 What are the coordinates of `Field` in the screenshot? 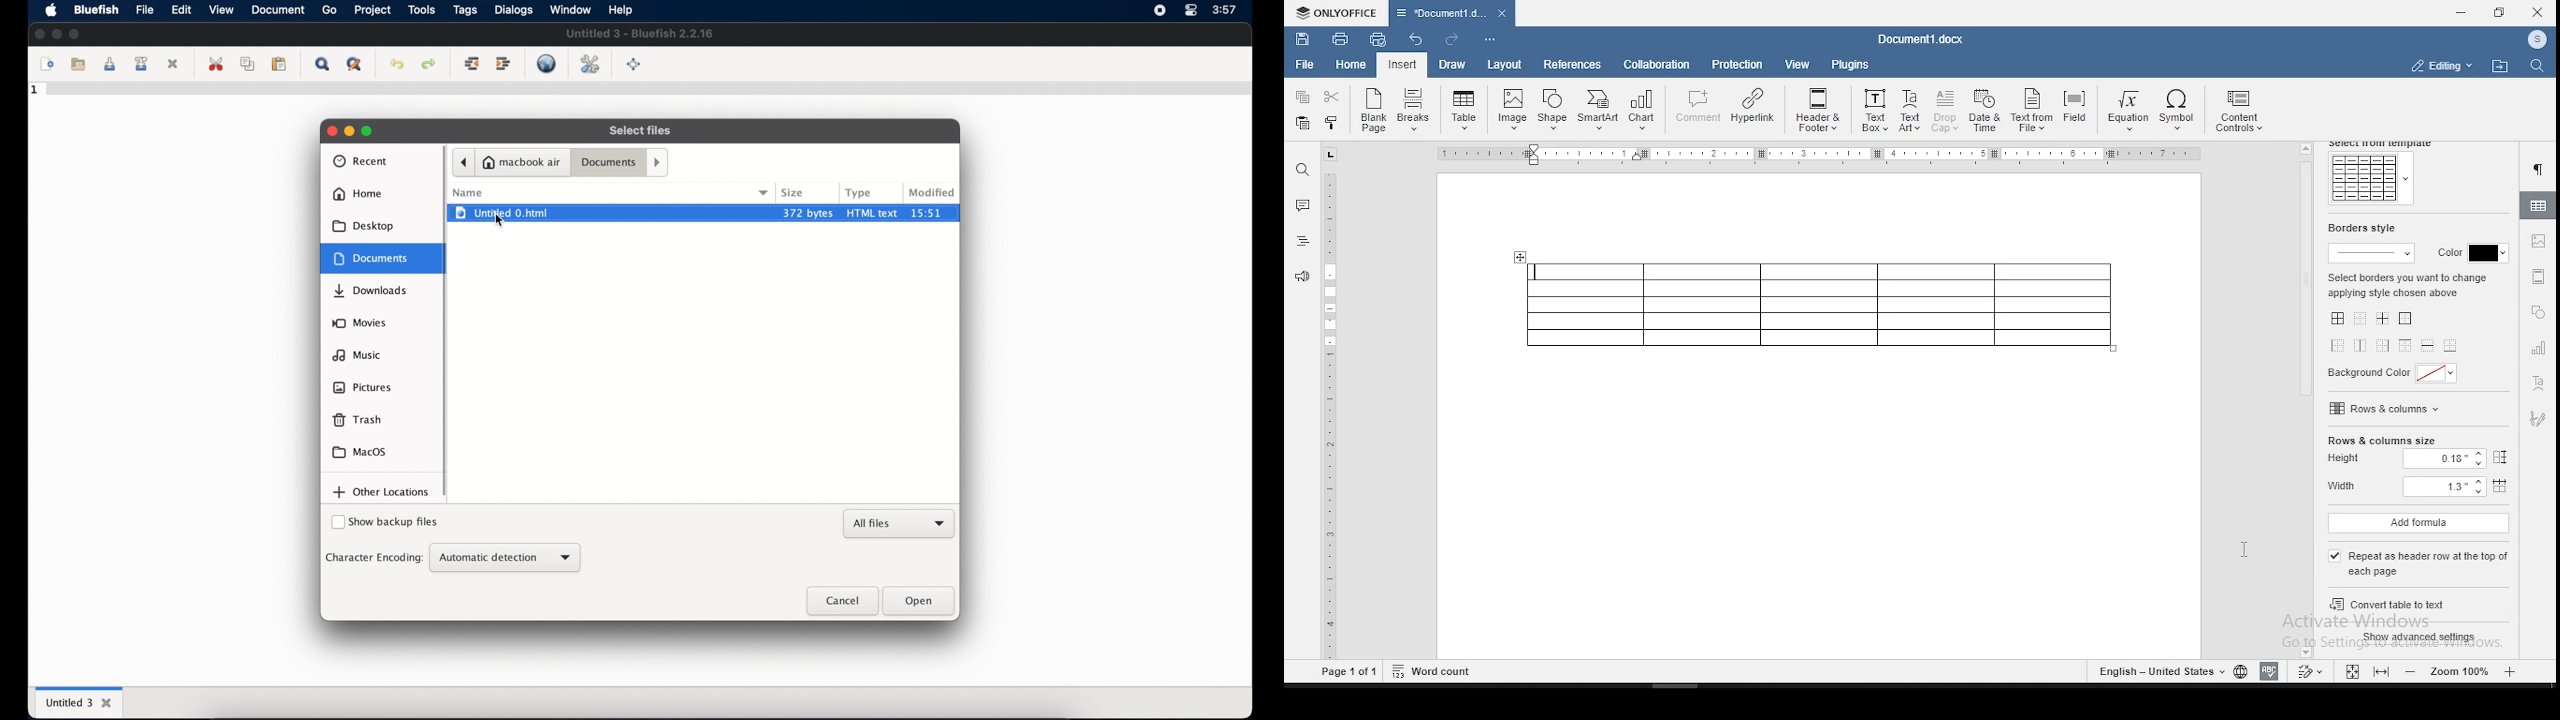 It's located at (2074, 108).